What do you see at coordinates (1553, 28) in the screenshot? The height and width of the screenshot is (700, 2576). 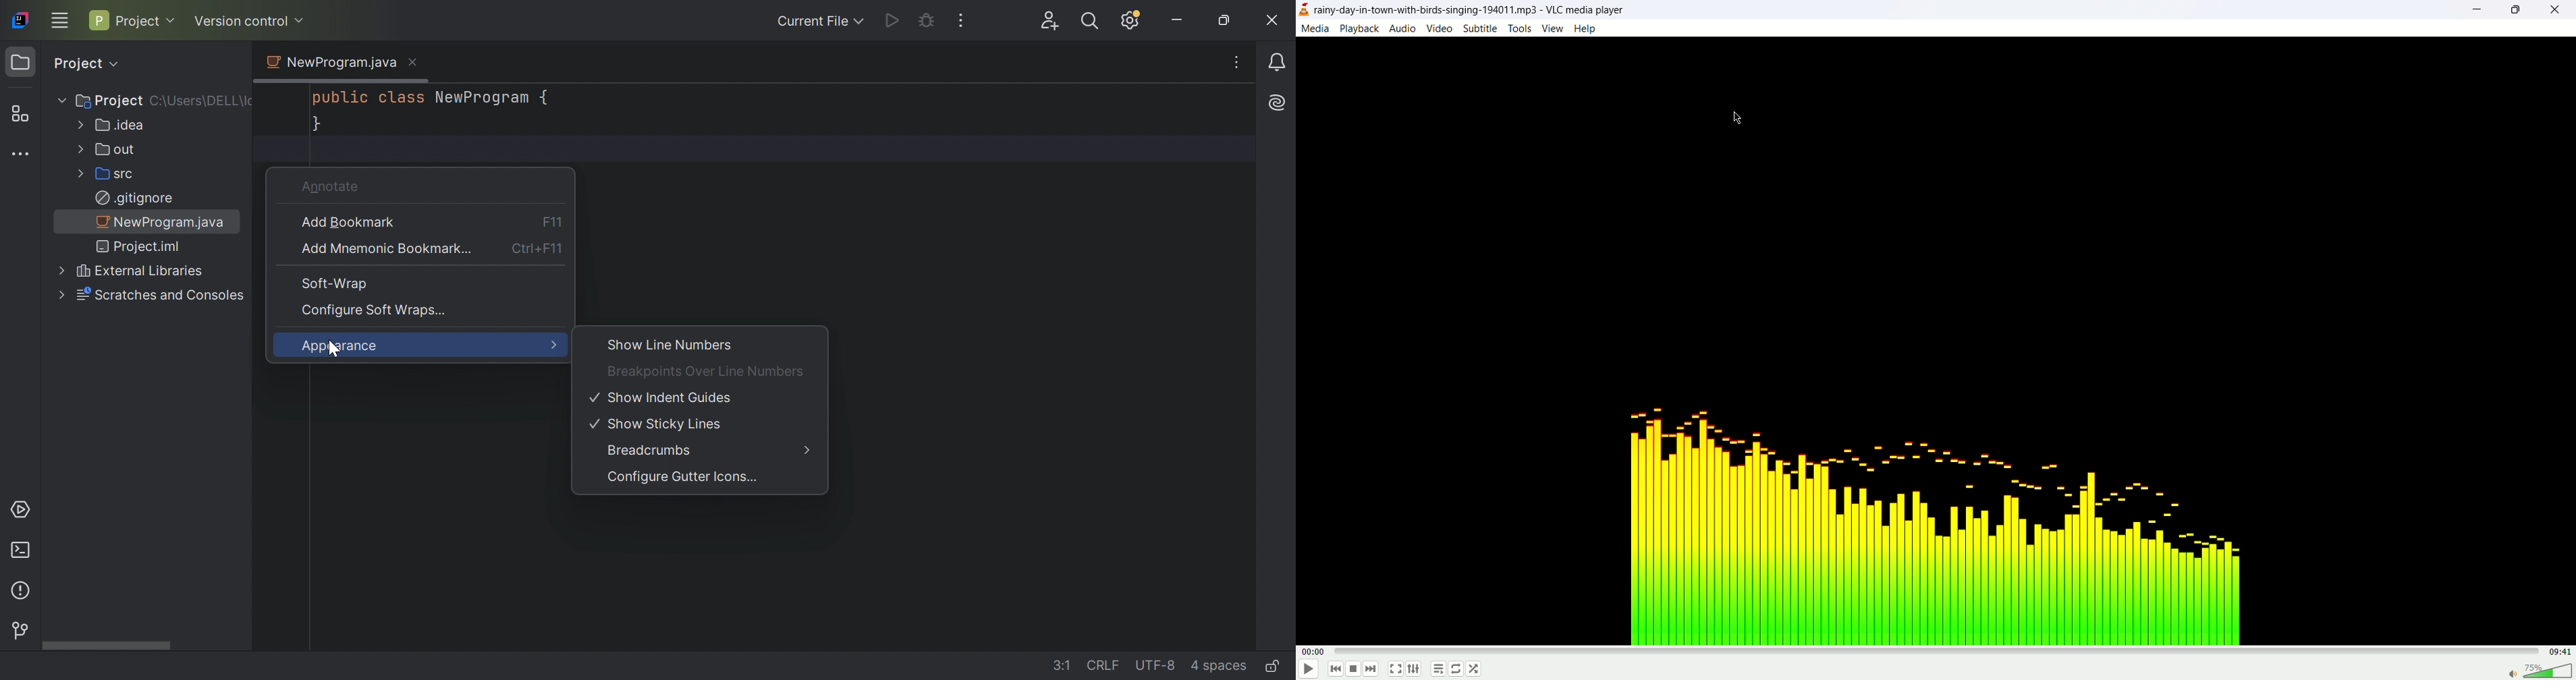 I see `view` at bounding box center [1553, 28].